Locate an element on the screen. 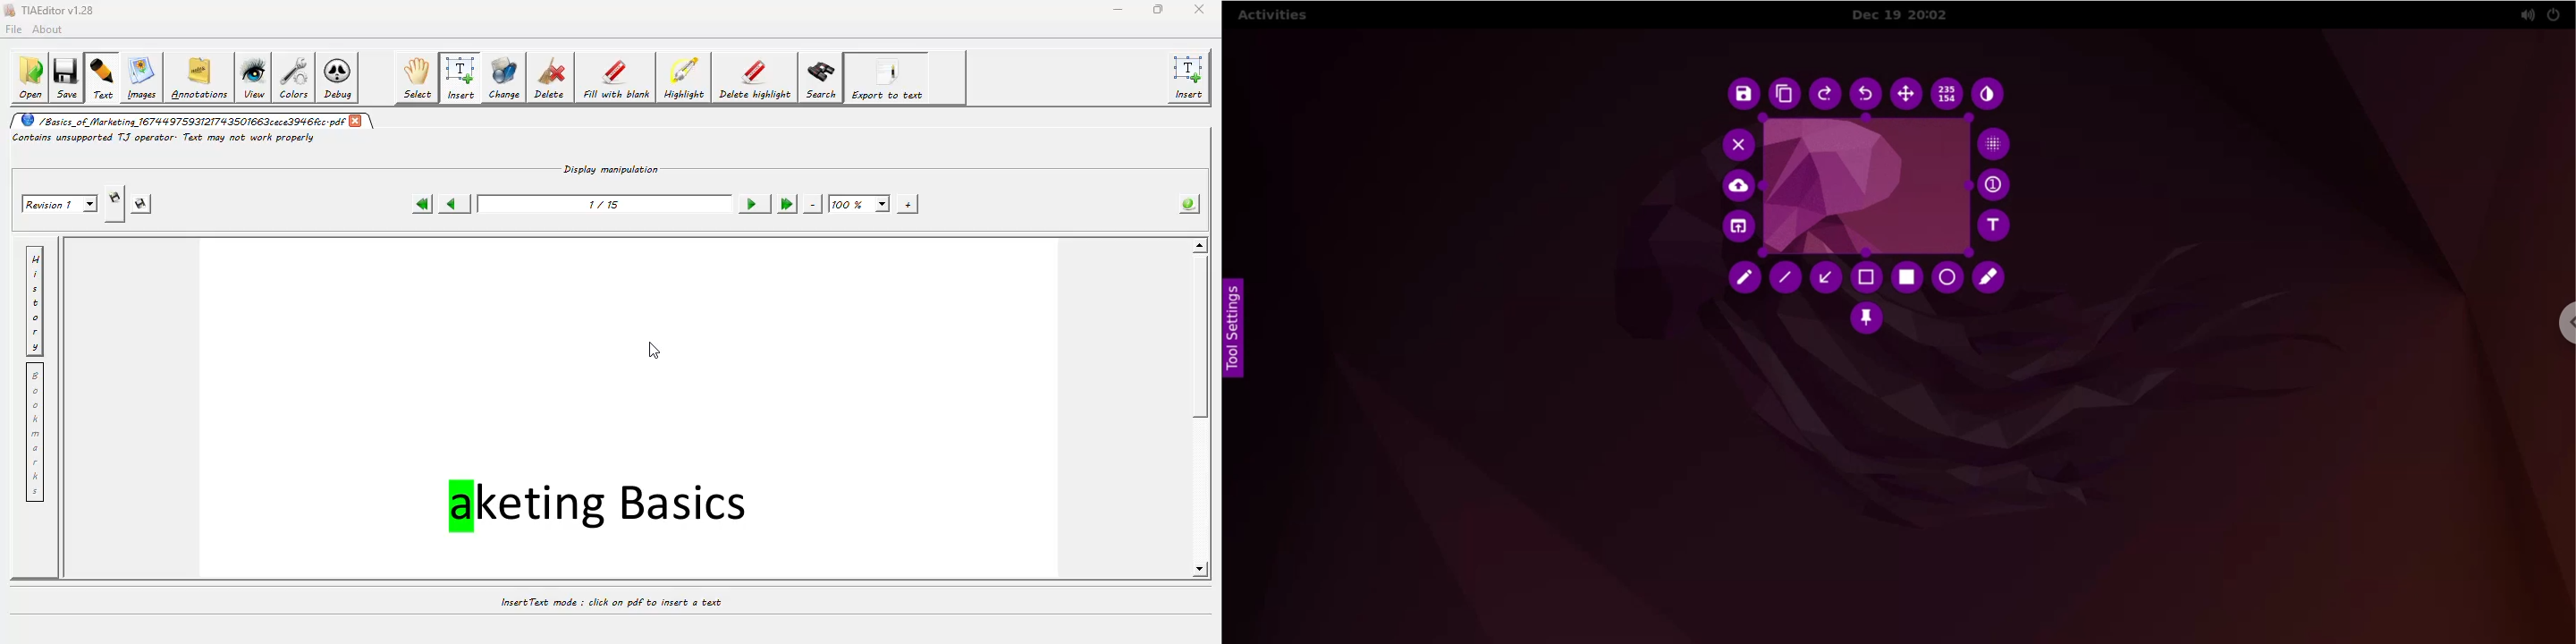 Image resolution: width=2576 pixels, height=644 pixels. aketing Basics is located at coordinates (602, 504).